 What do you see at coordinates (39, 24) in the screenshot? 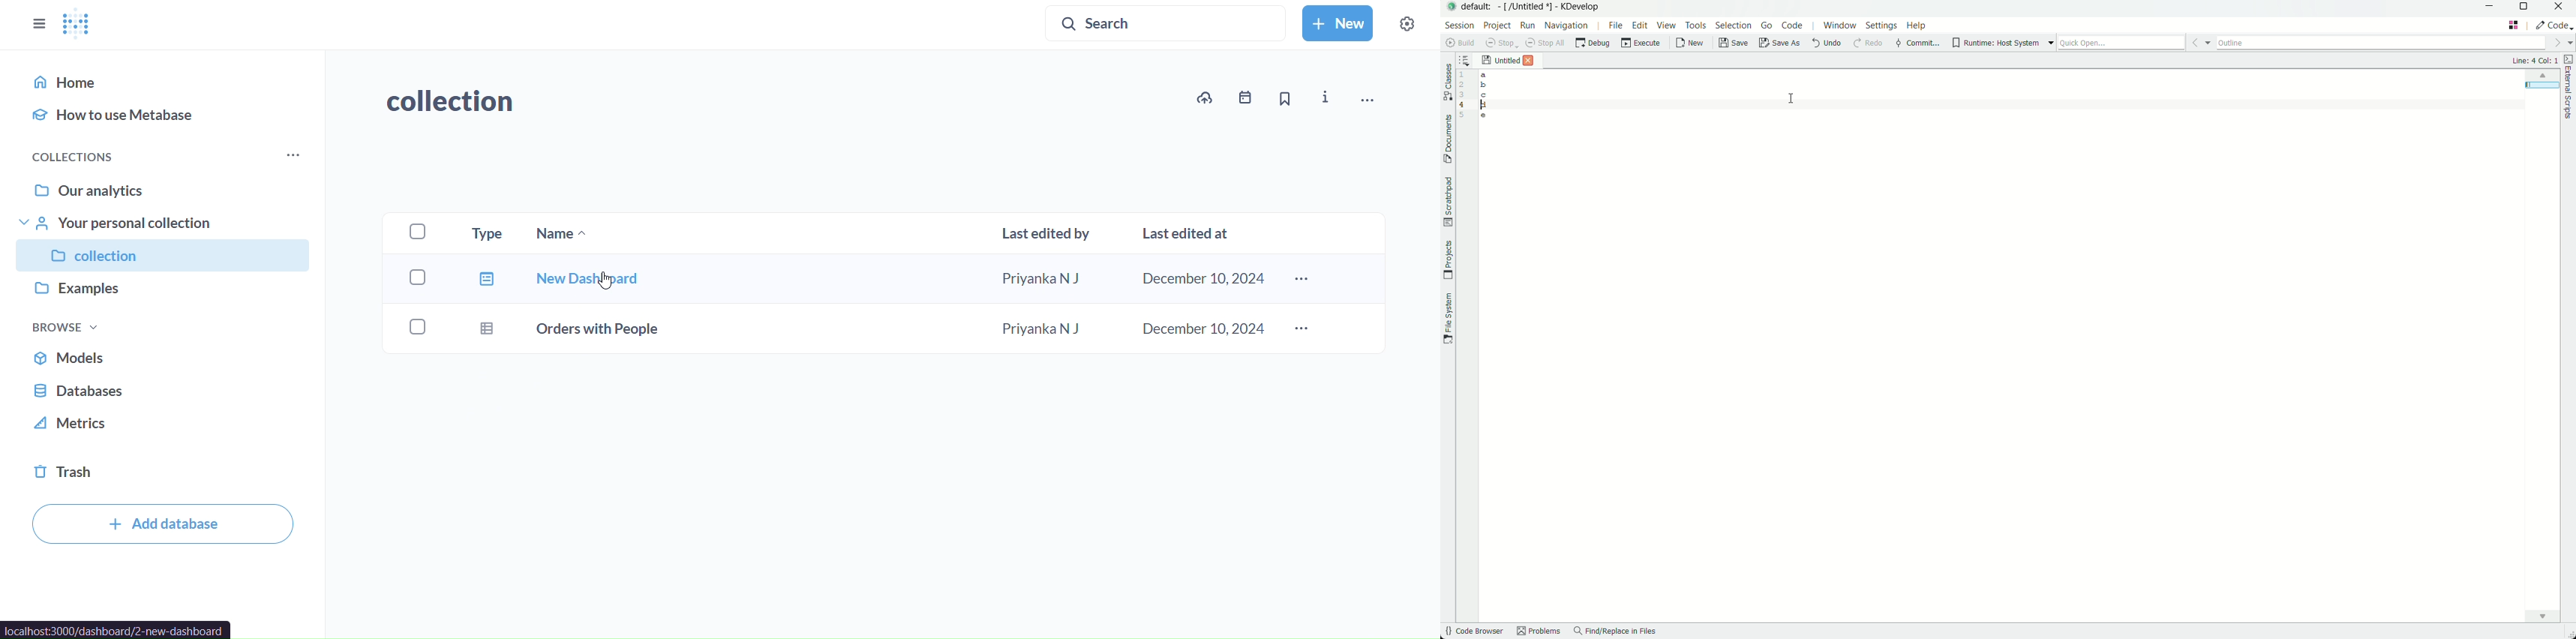
I see `close sidebar` at bounding box center [39, 24].